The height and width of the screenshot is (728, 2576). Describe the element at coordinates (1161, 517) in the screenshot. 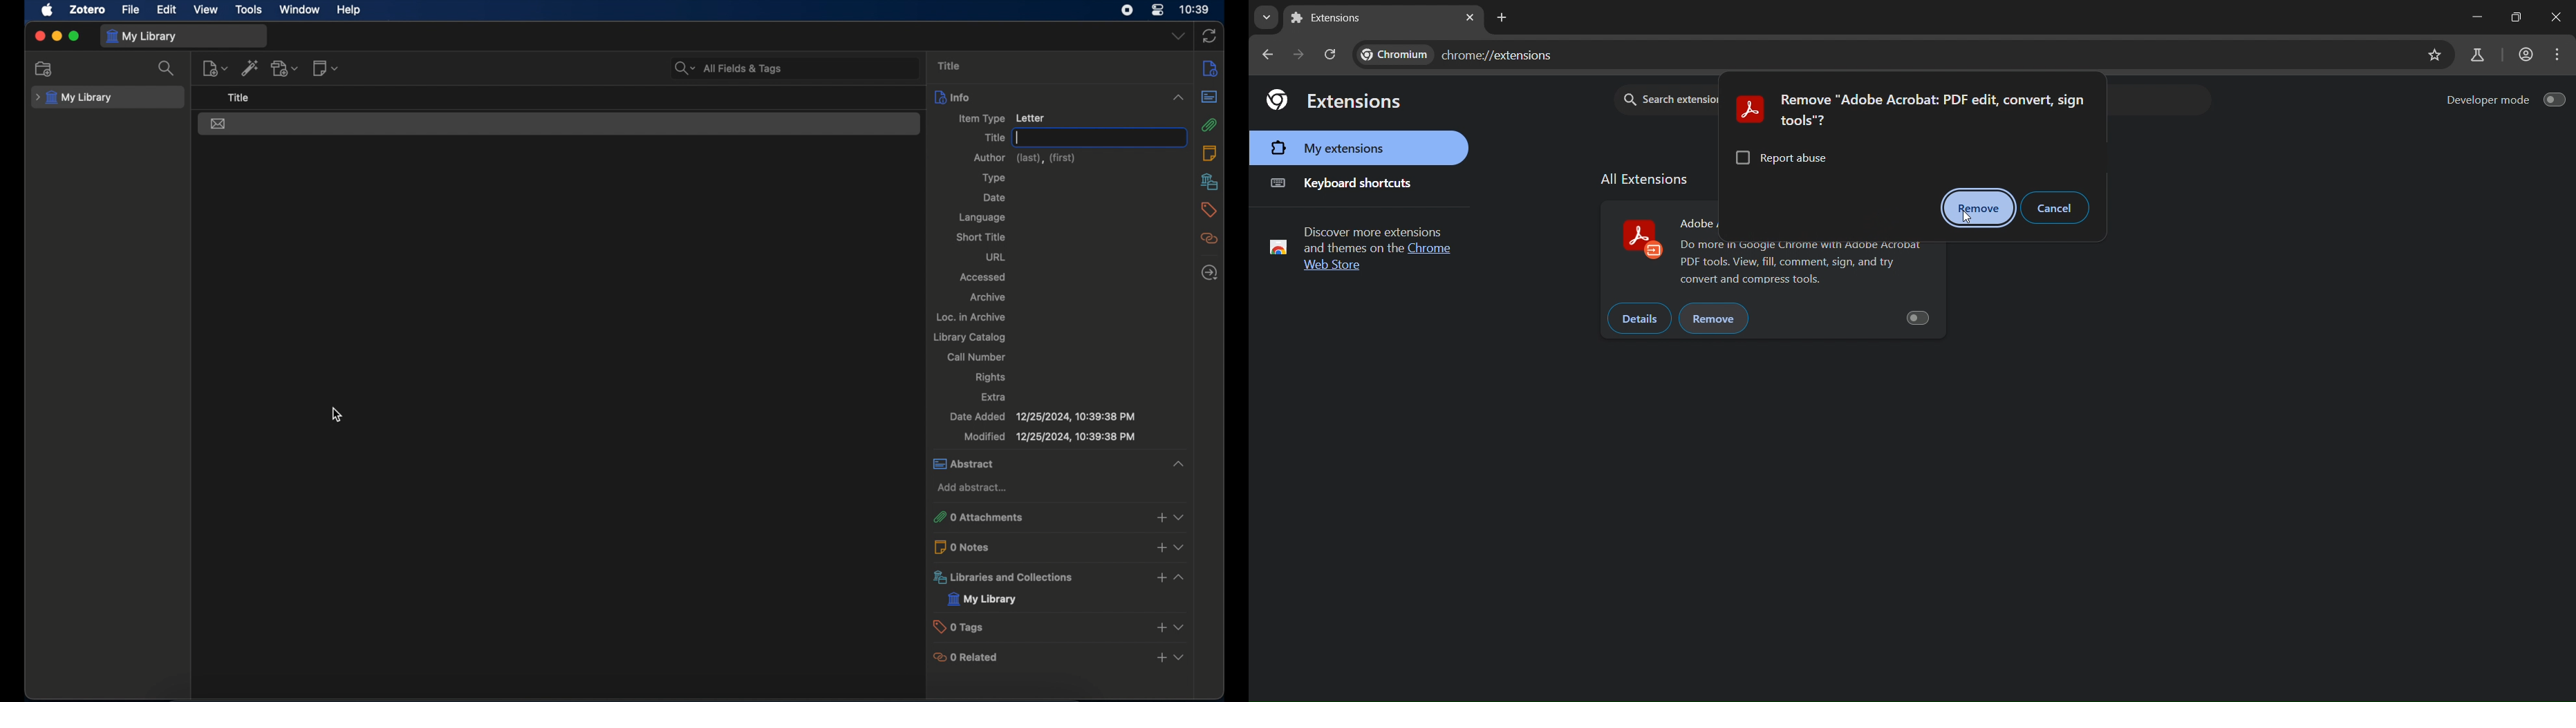

I see `add` at that location.